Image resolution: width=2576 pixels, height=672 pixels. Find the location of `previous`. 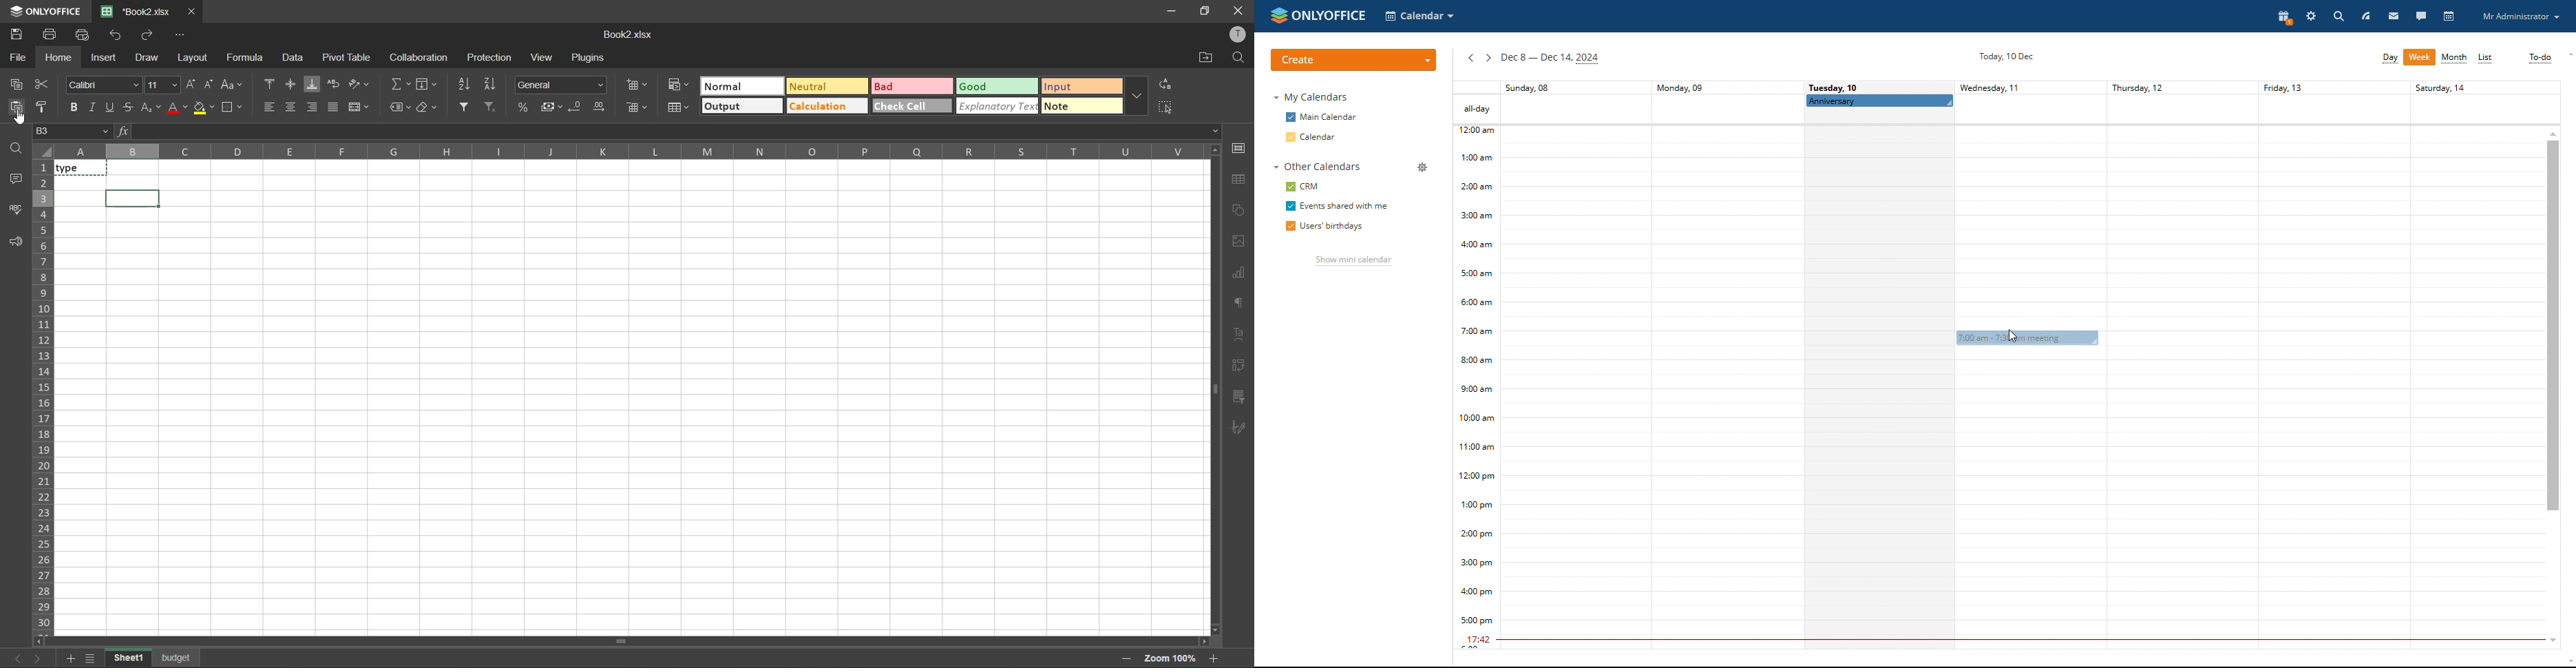

previous is located at coordinates (18, 658).